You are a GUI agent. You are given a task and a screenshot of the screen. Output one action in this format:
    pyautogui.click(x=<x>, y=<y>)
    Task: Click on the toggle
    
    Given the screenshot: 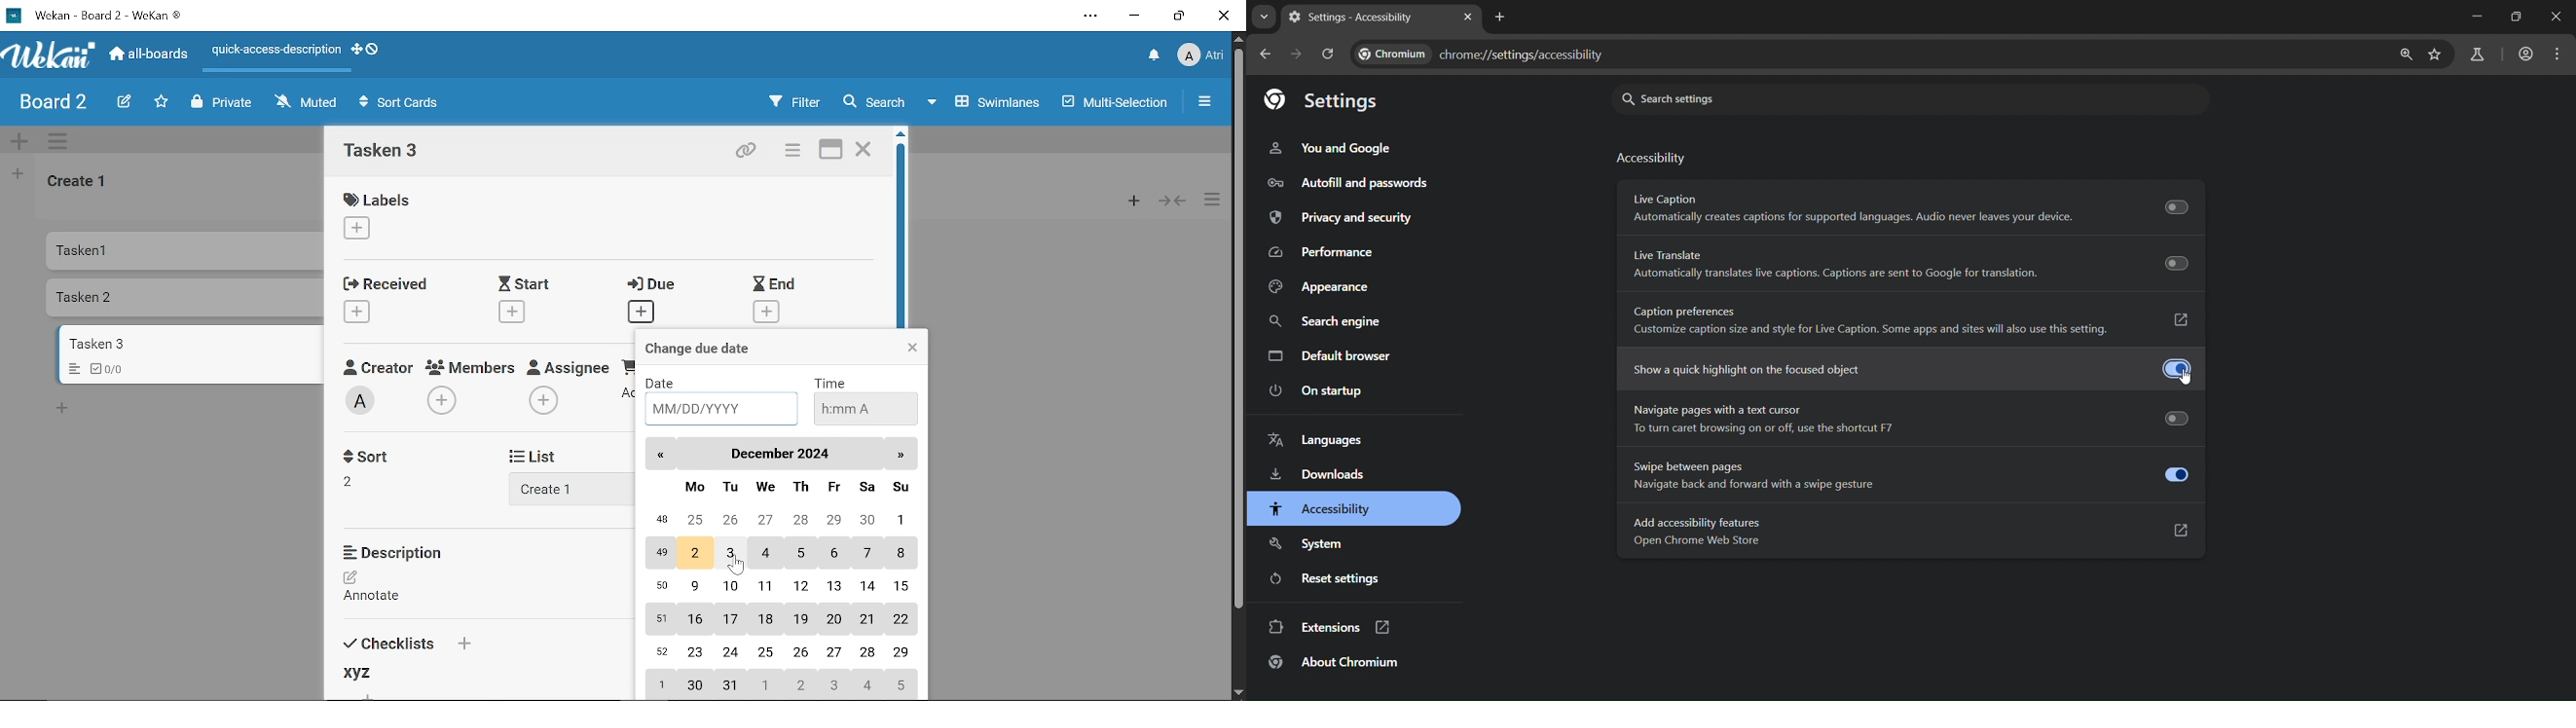 What is the action you would take?
    pyautogui.click(x=2177, y=369)
    